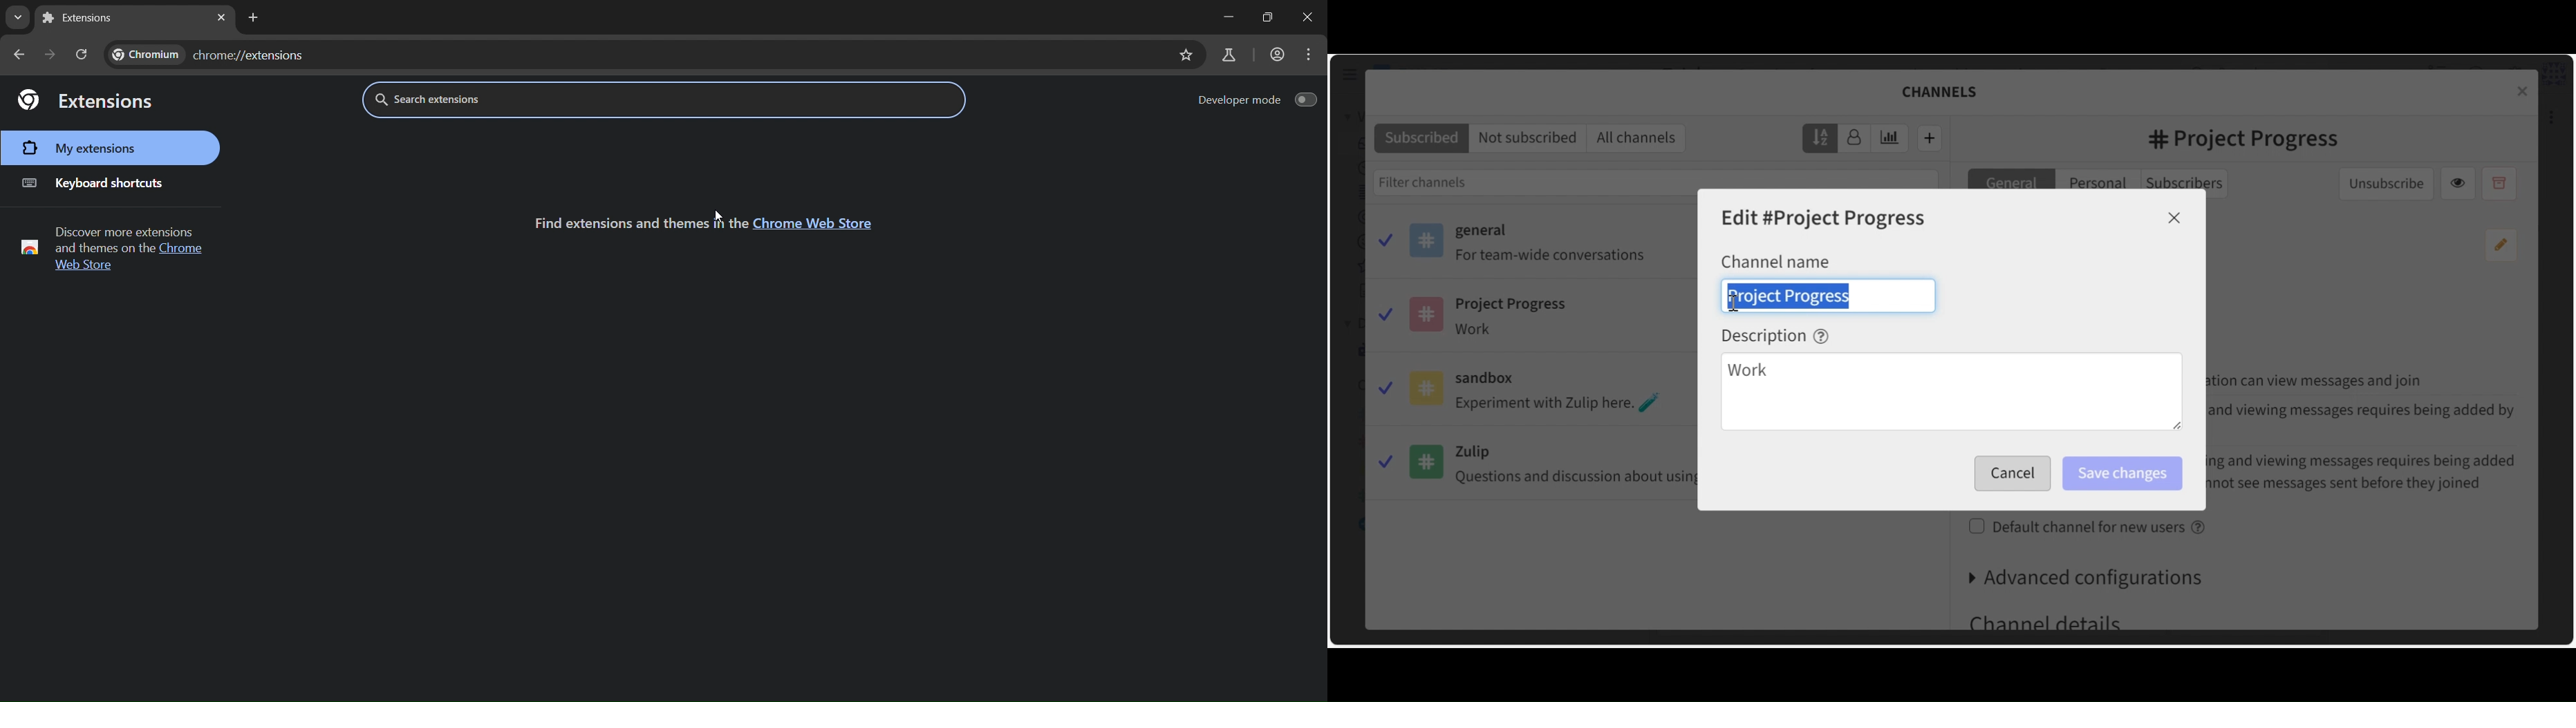 The width and height of the screenshot is (2576, 728). What do you see at coordinates (1828, 295) in the screenshot?
I see `Channel name Field` at bounding box center [1828, 295].